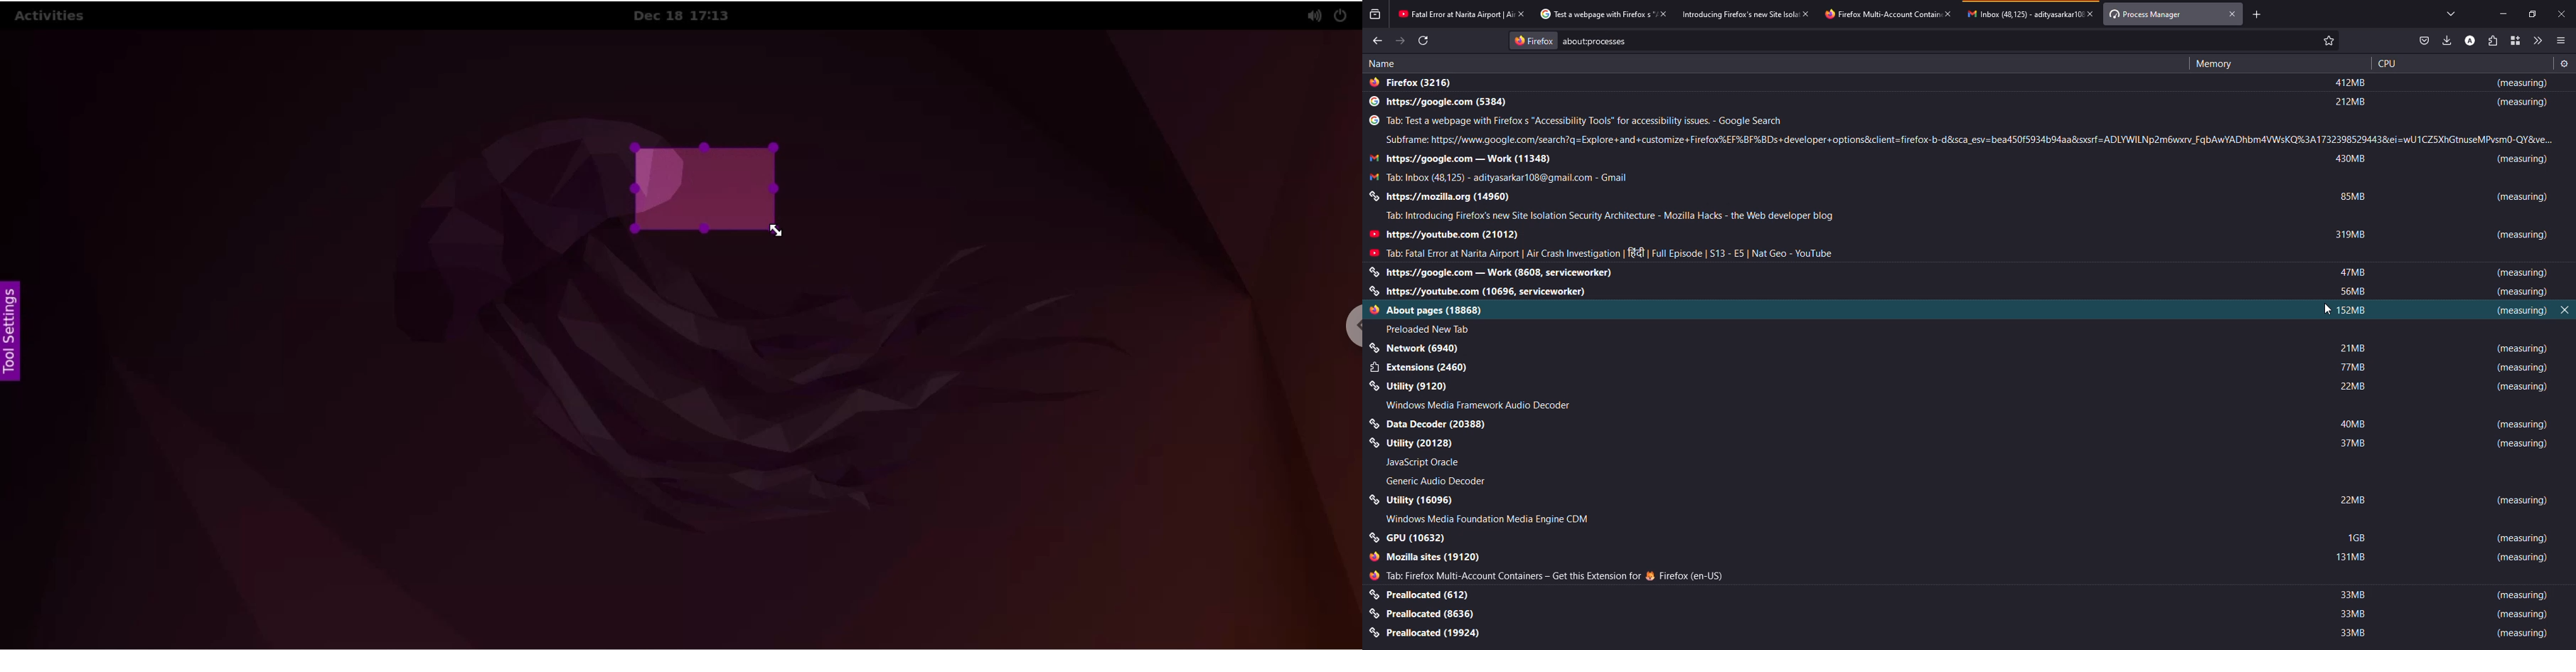 The image size is (2576, 672). I want to click on Generic audio decoder, so click(1434, 482).